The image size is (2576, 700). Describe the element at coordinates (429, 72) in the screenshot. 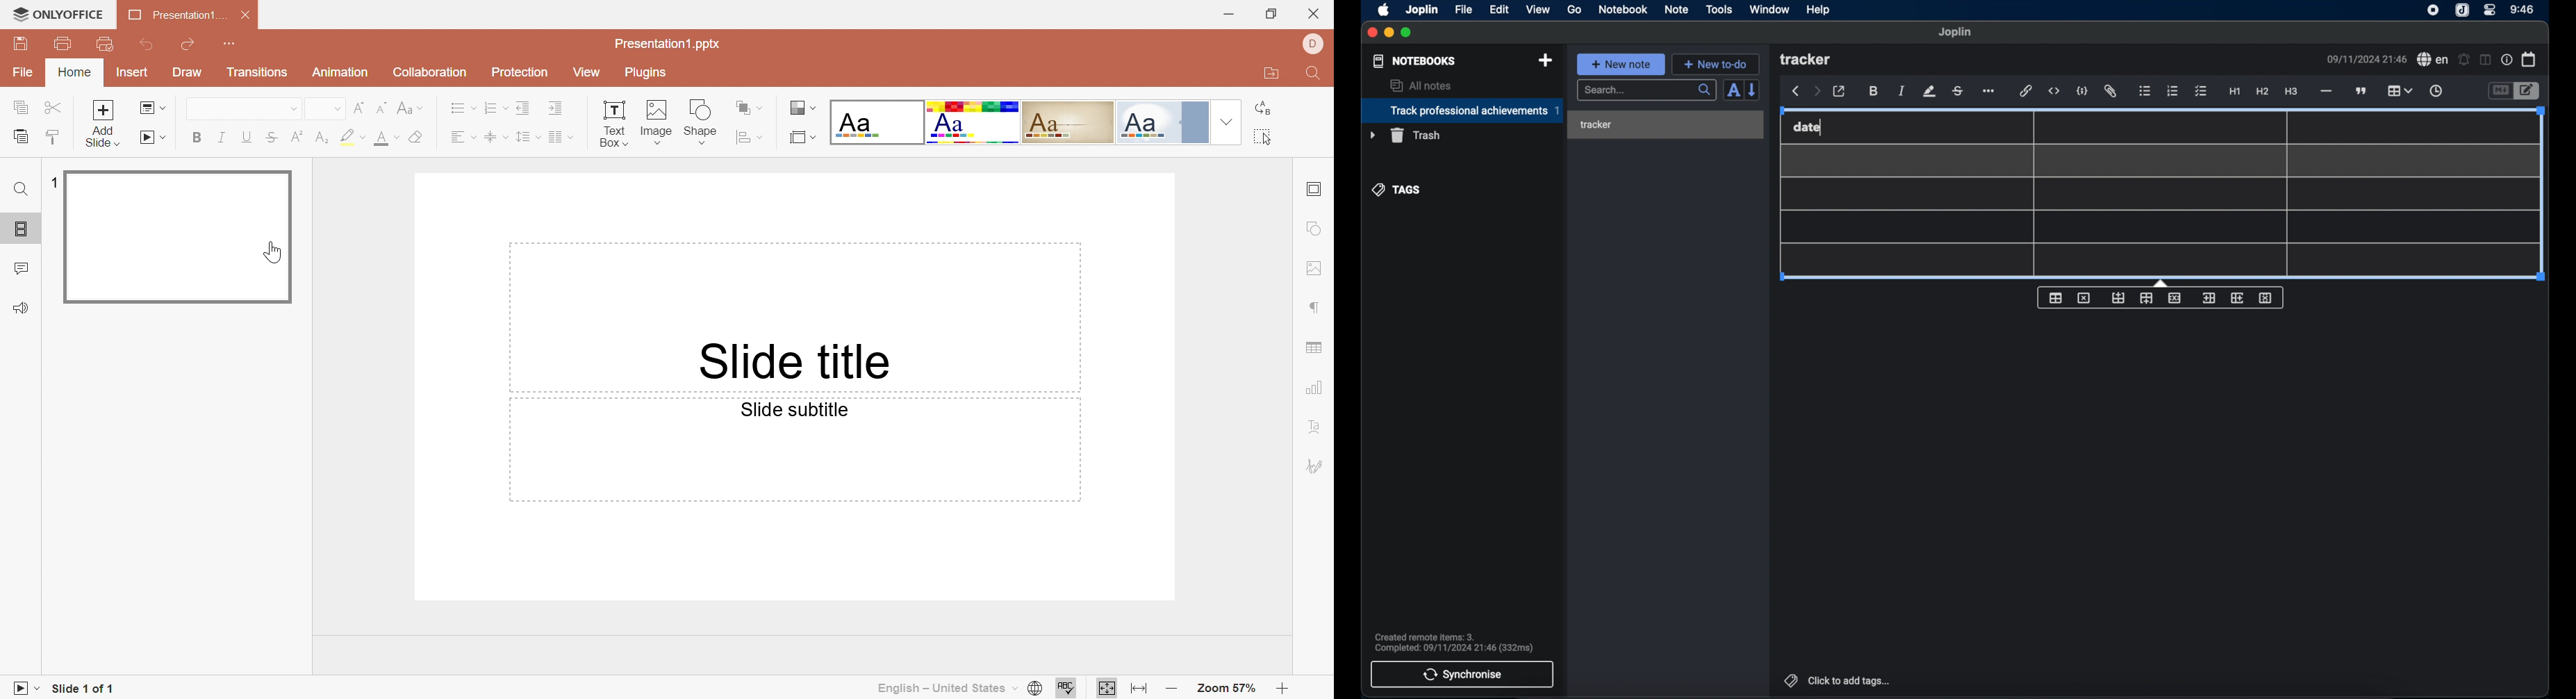

I see `Collection` at that location.